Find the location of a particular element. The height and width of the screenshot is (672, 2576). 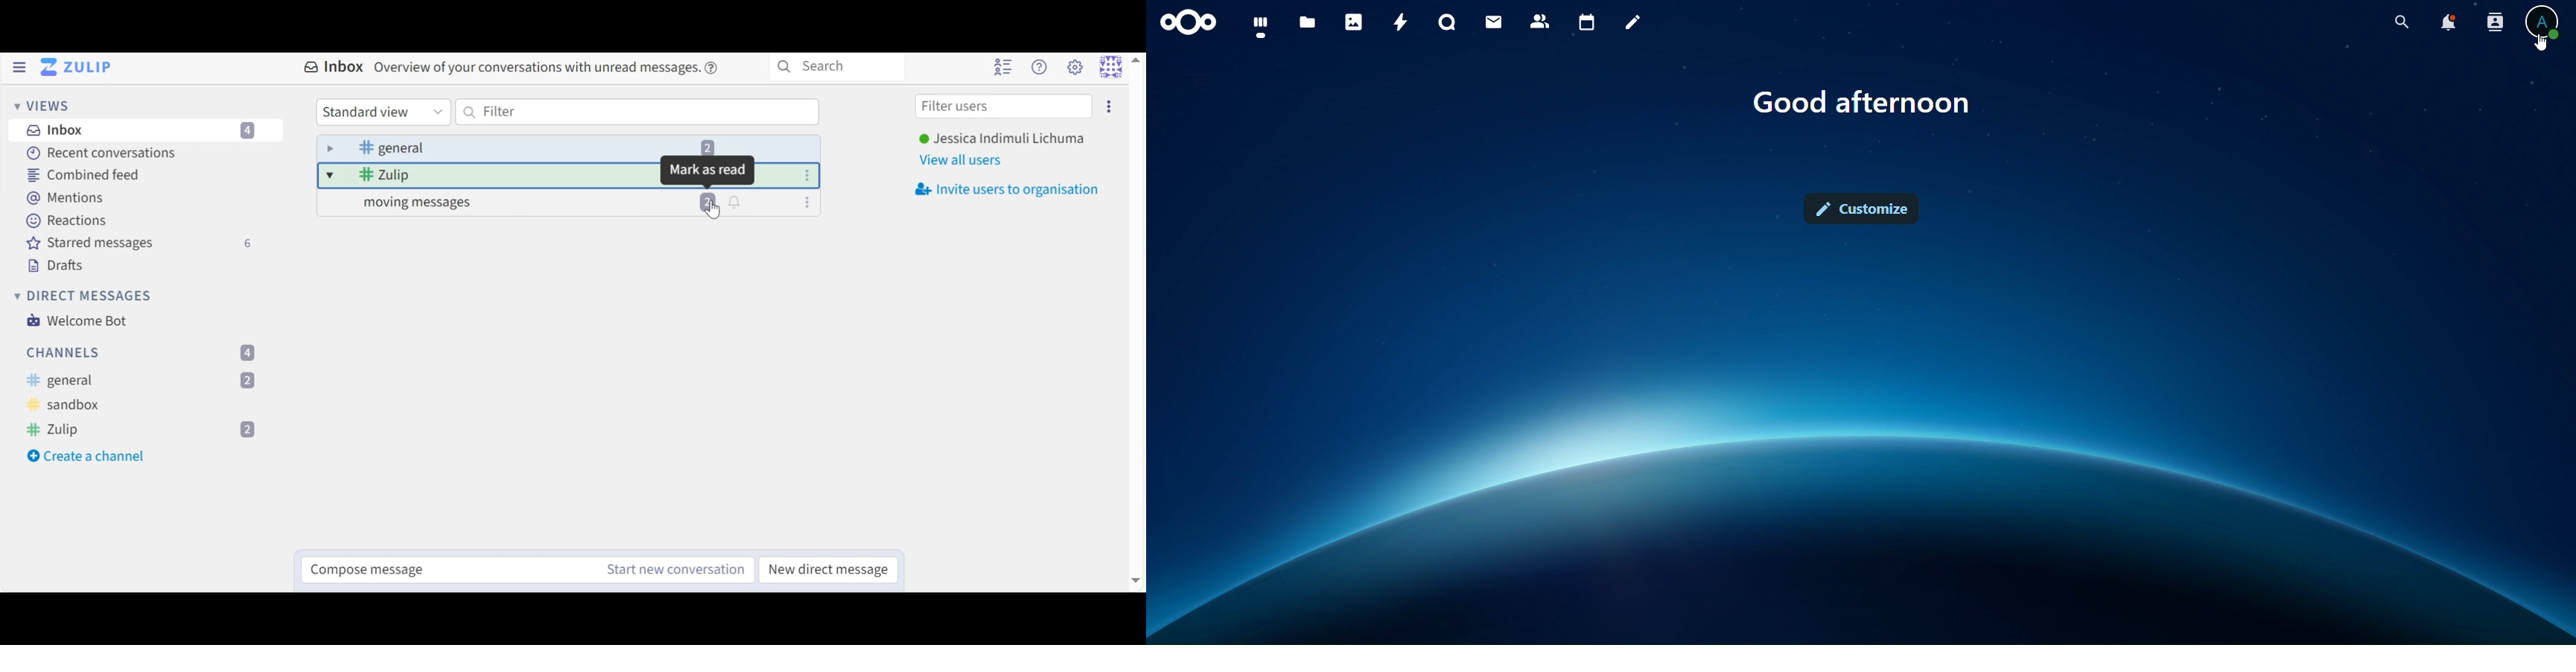

view profile is located at coordinates (2545, 22).